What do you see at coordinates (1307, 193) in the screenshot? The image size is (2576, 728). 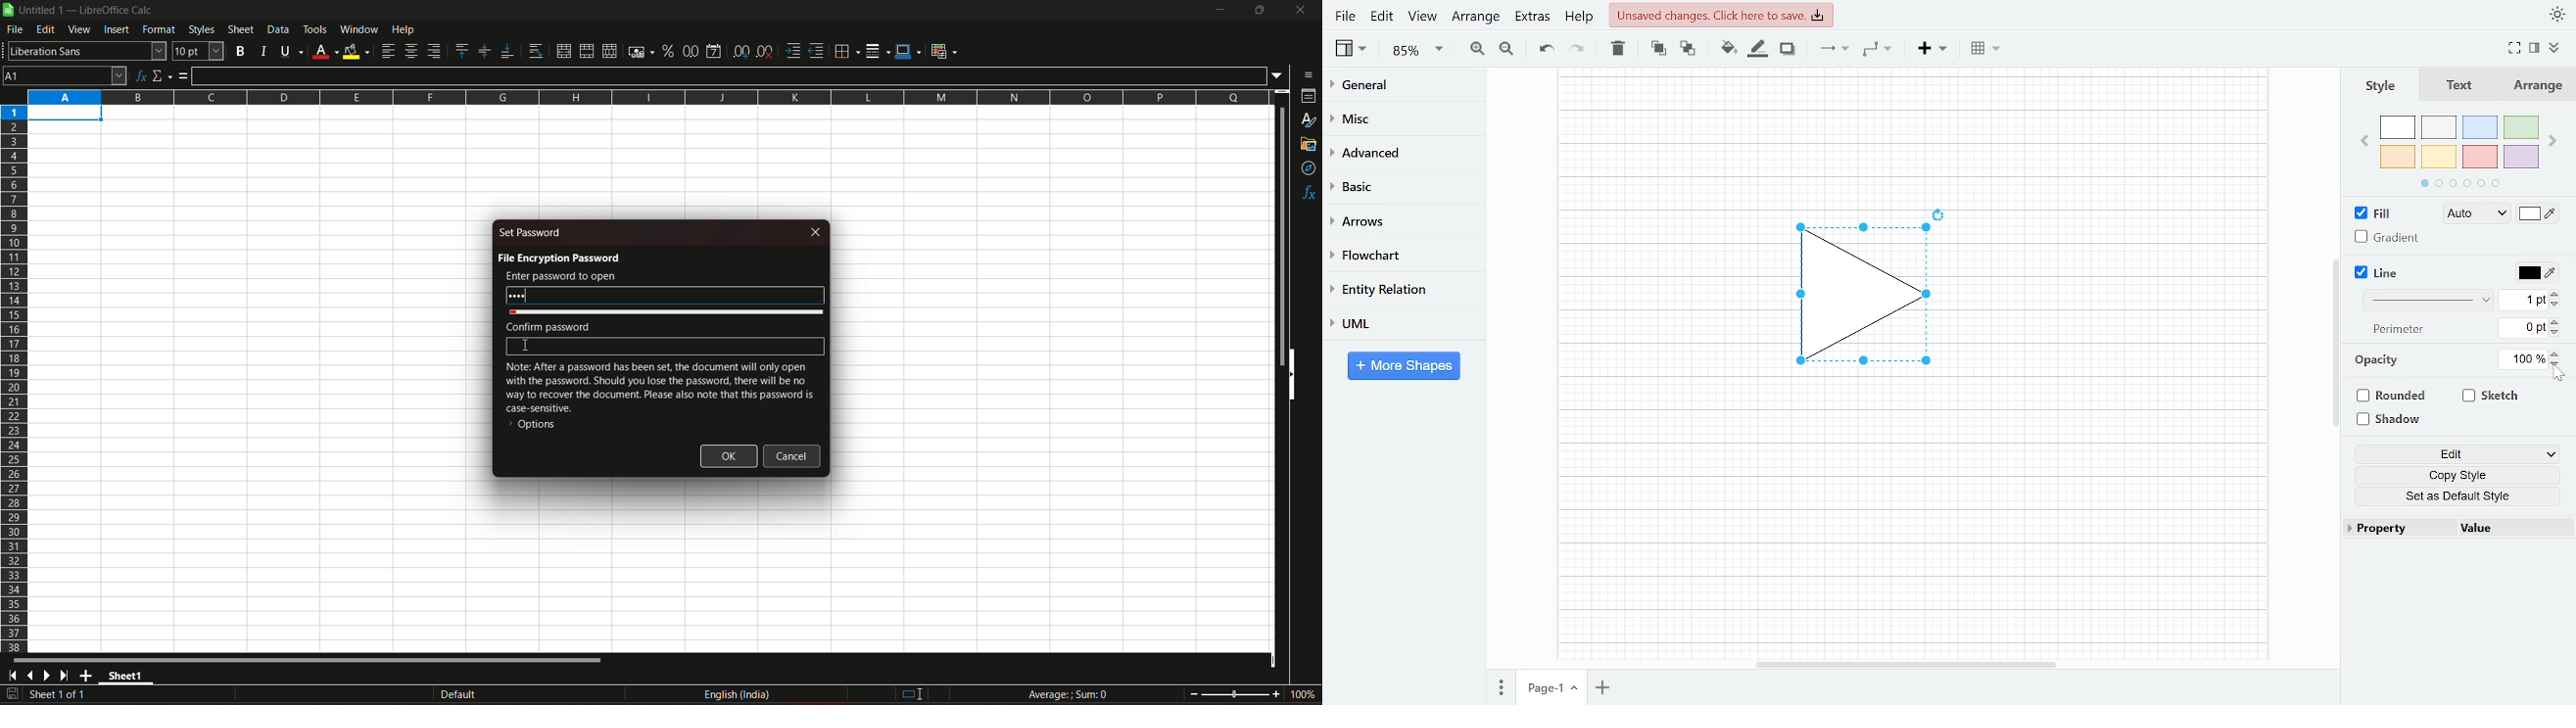 I see `functions` at bounding box center [1307, 193].